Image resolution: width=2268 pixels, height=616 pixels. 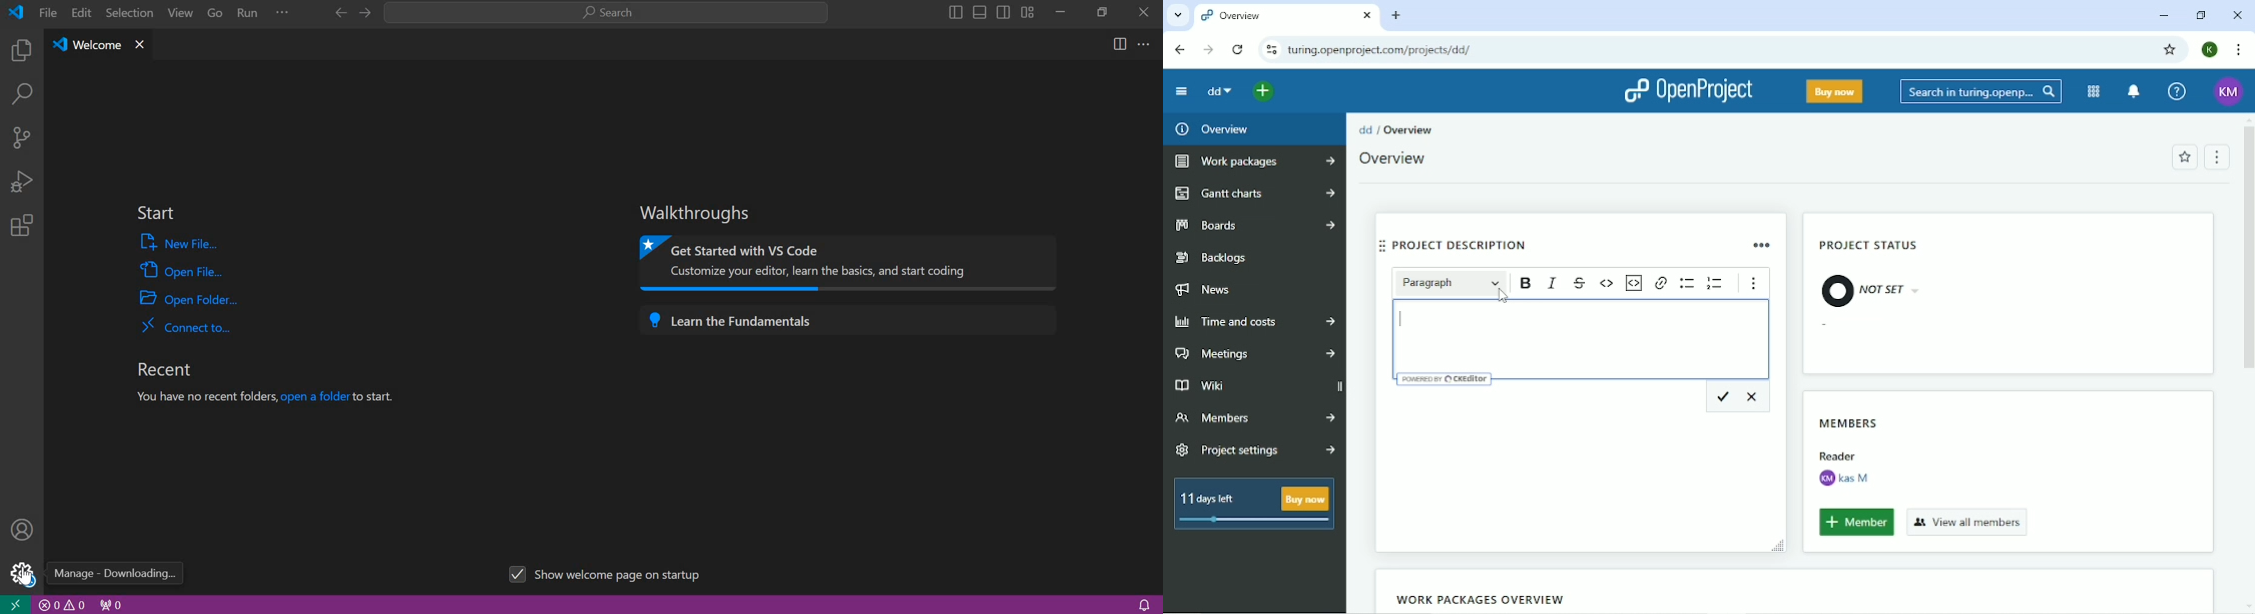 What do you see at coordinates (2248, 254) in the screenshot?
I see `Vertical scrollbar` at bounding box center [2248, 254].